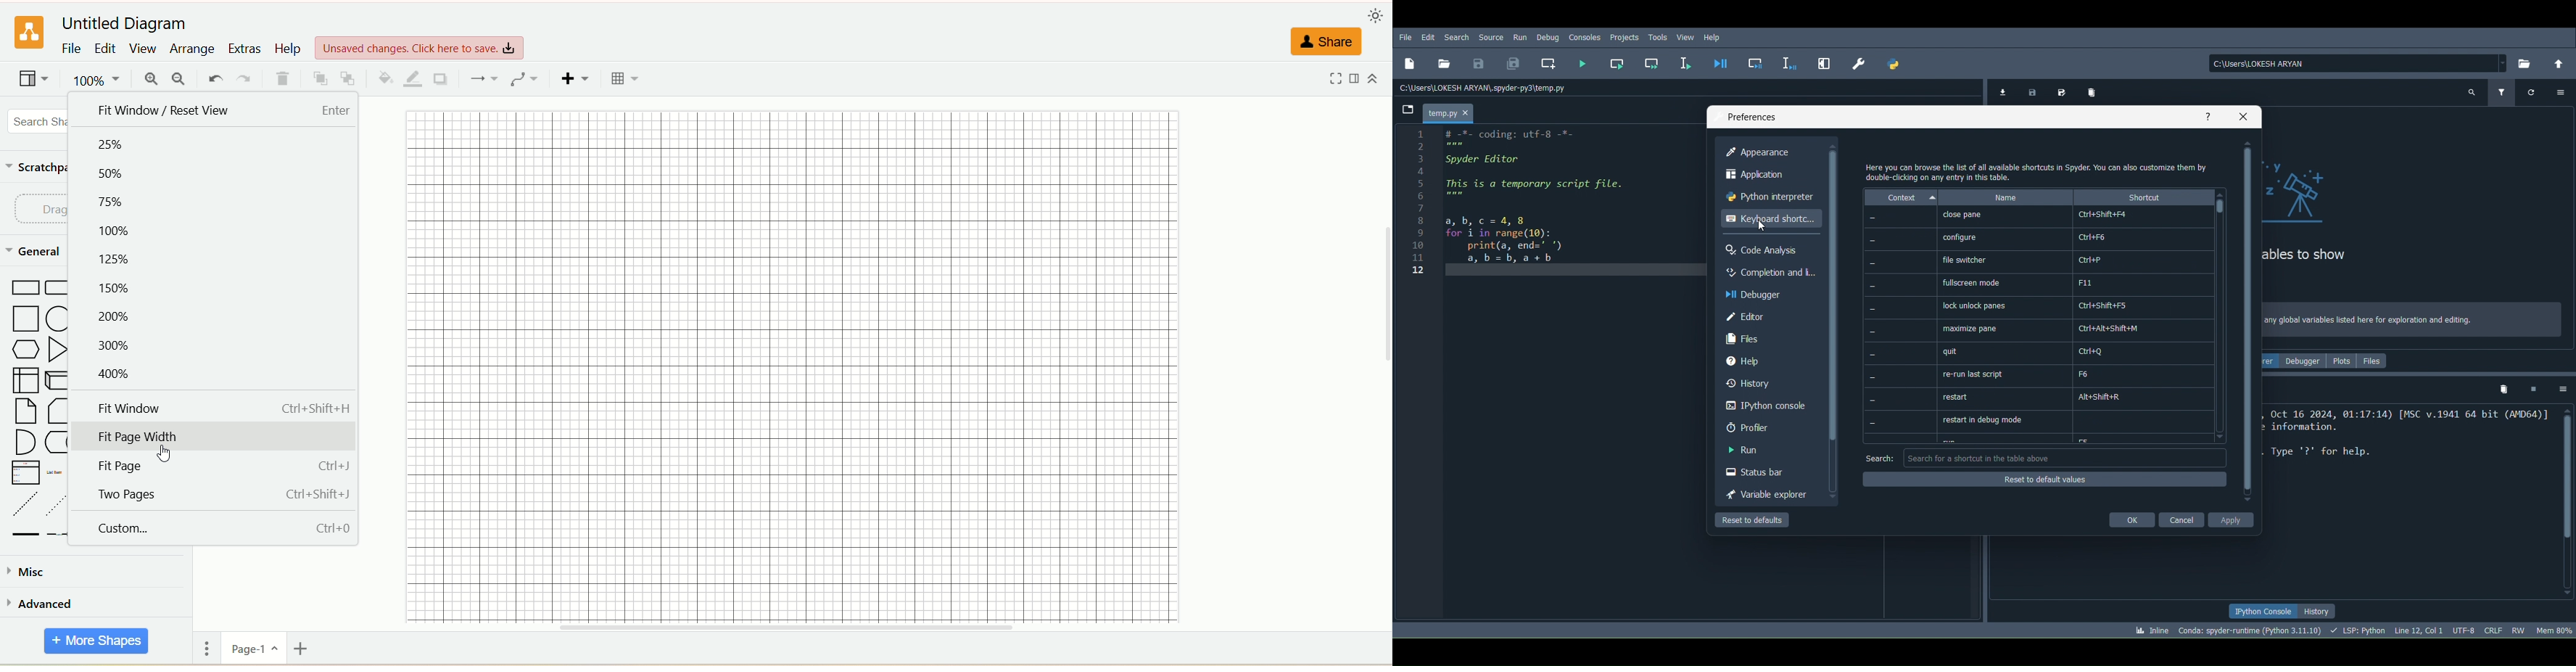 The image size is (2576, 672). What do you see at coordinates (58, 348) in the screenshot?
I see `triangle` at bounding box center [58, 348].